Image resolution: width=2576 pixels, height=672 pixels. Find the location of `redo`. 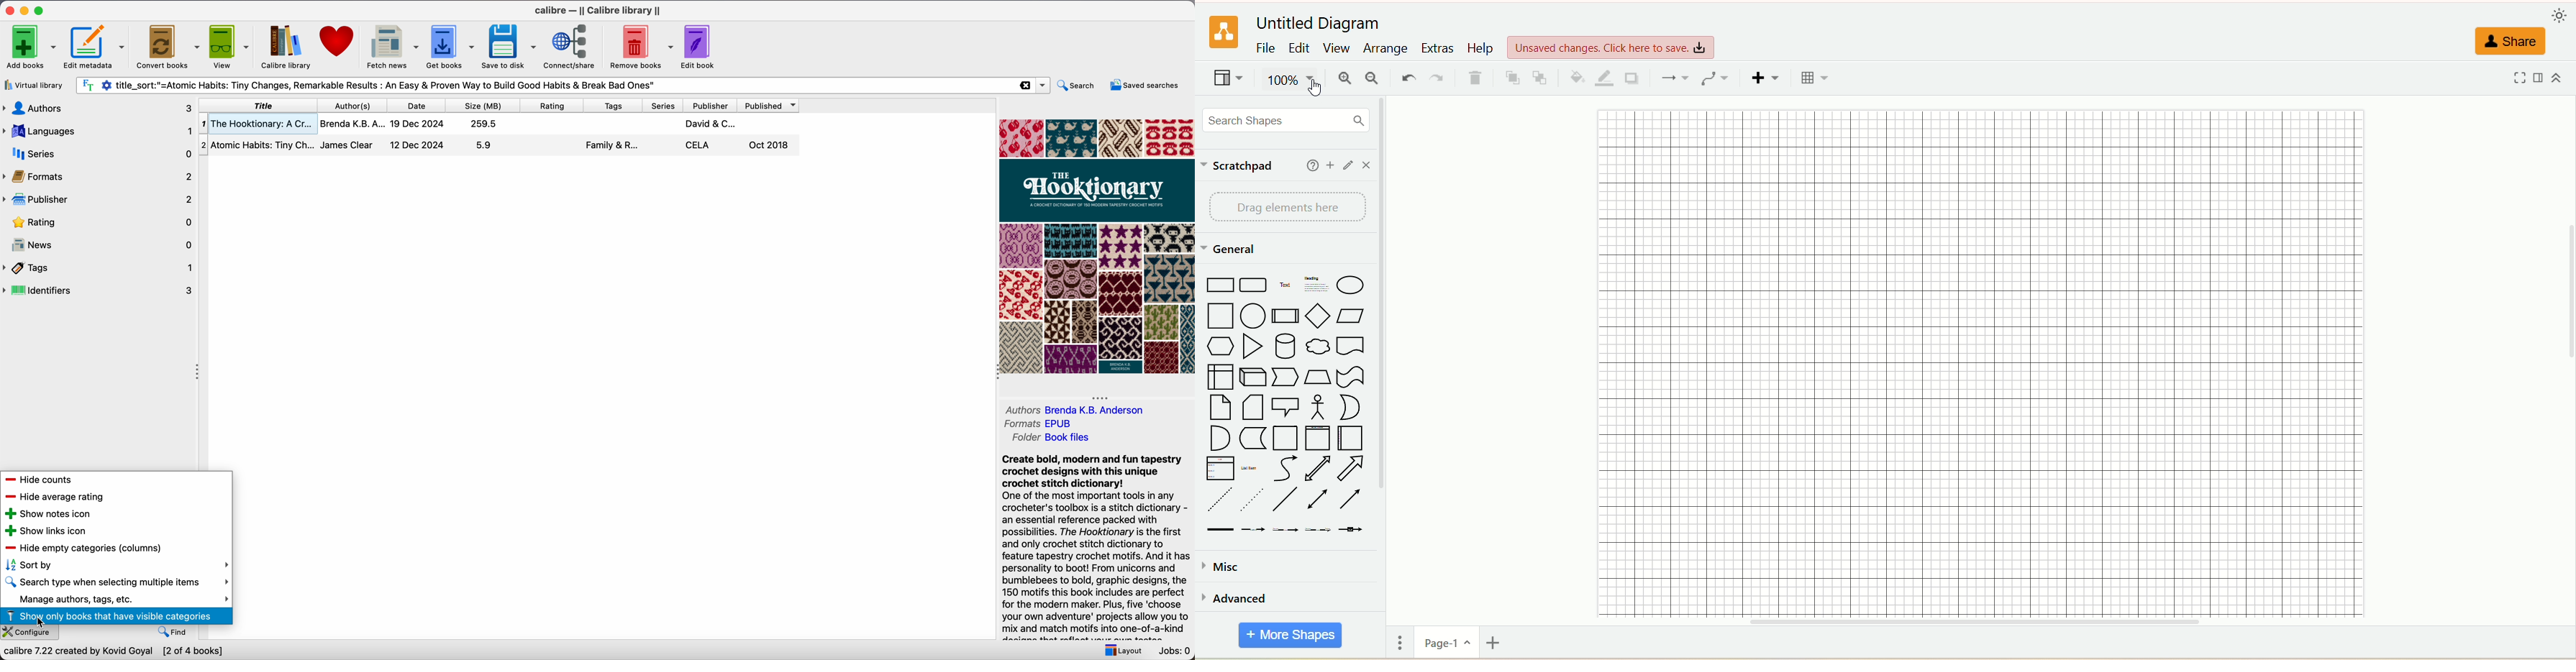

redo is located at coordinates (1439, 76).